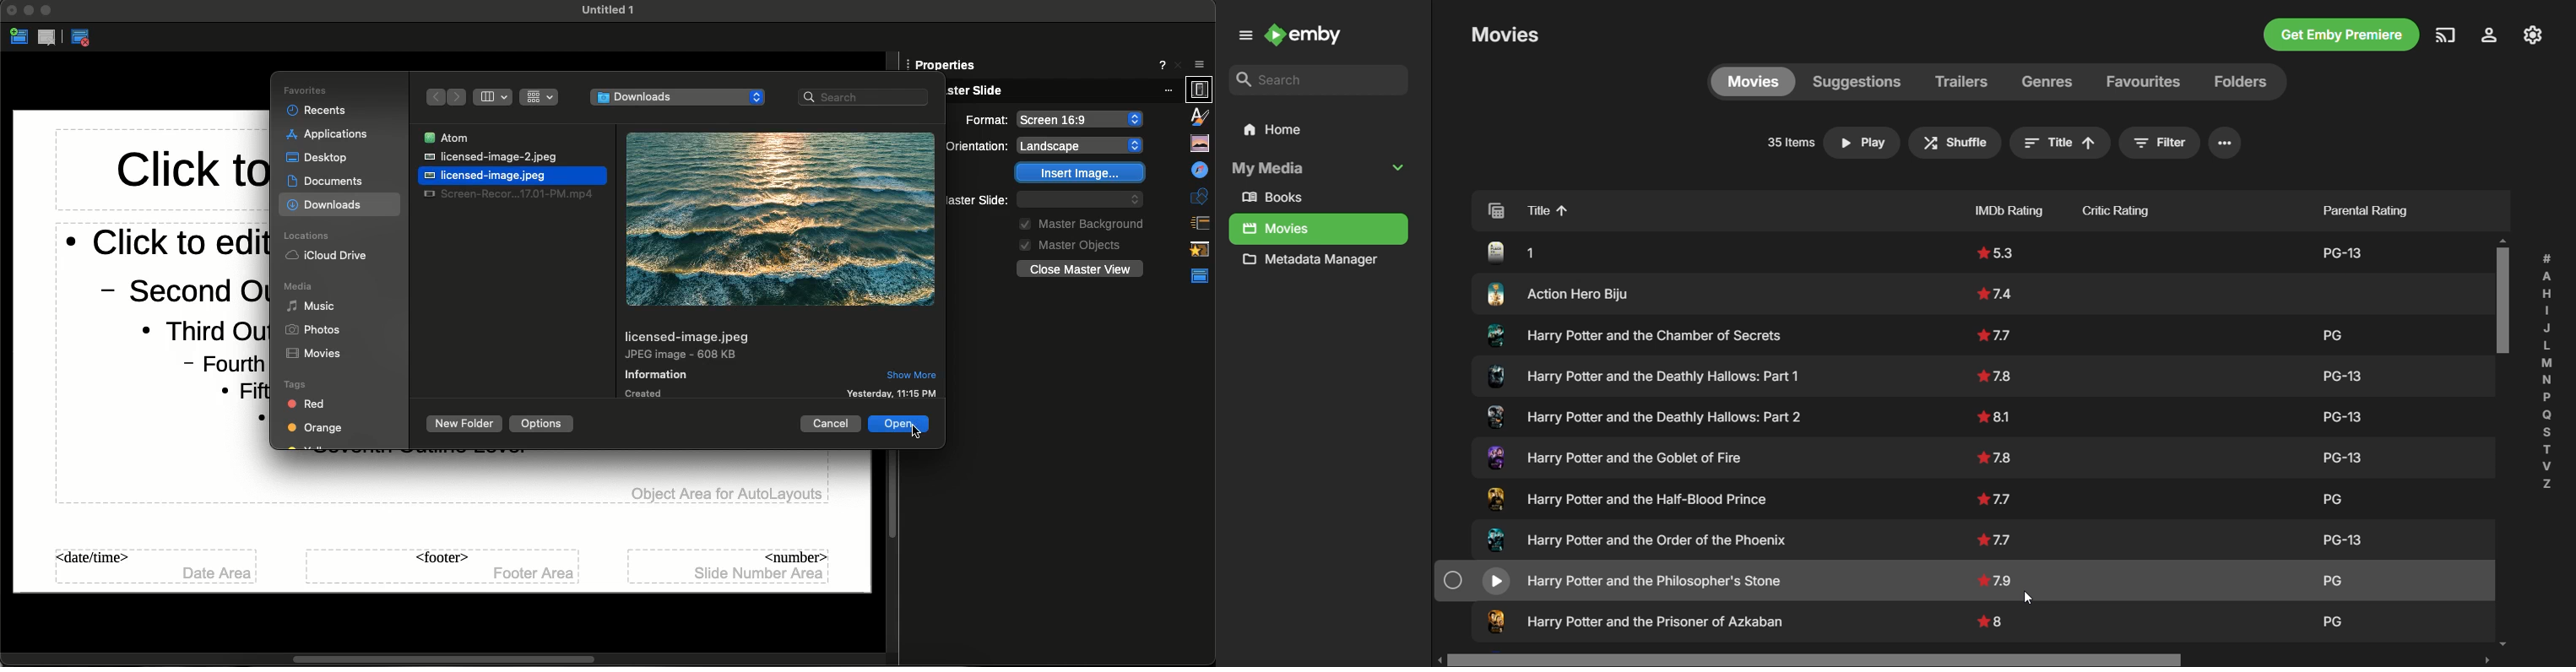 This screenshot has height=672, width=2576. What do you see at coordinates (1568, 291) in the screenshot?
I see `` at bounding box center [1568, 291].